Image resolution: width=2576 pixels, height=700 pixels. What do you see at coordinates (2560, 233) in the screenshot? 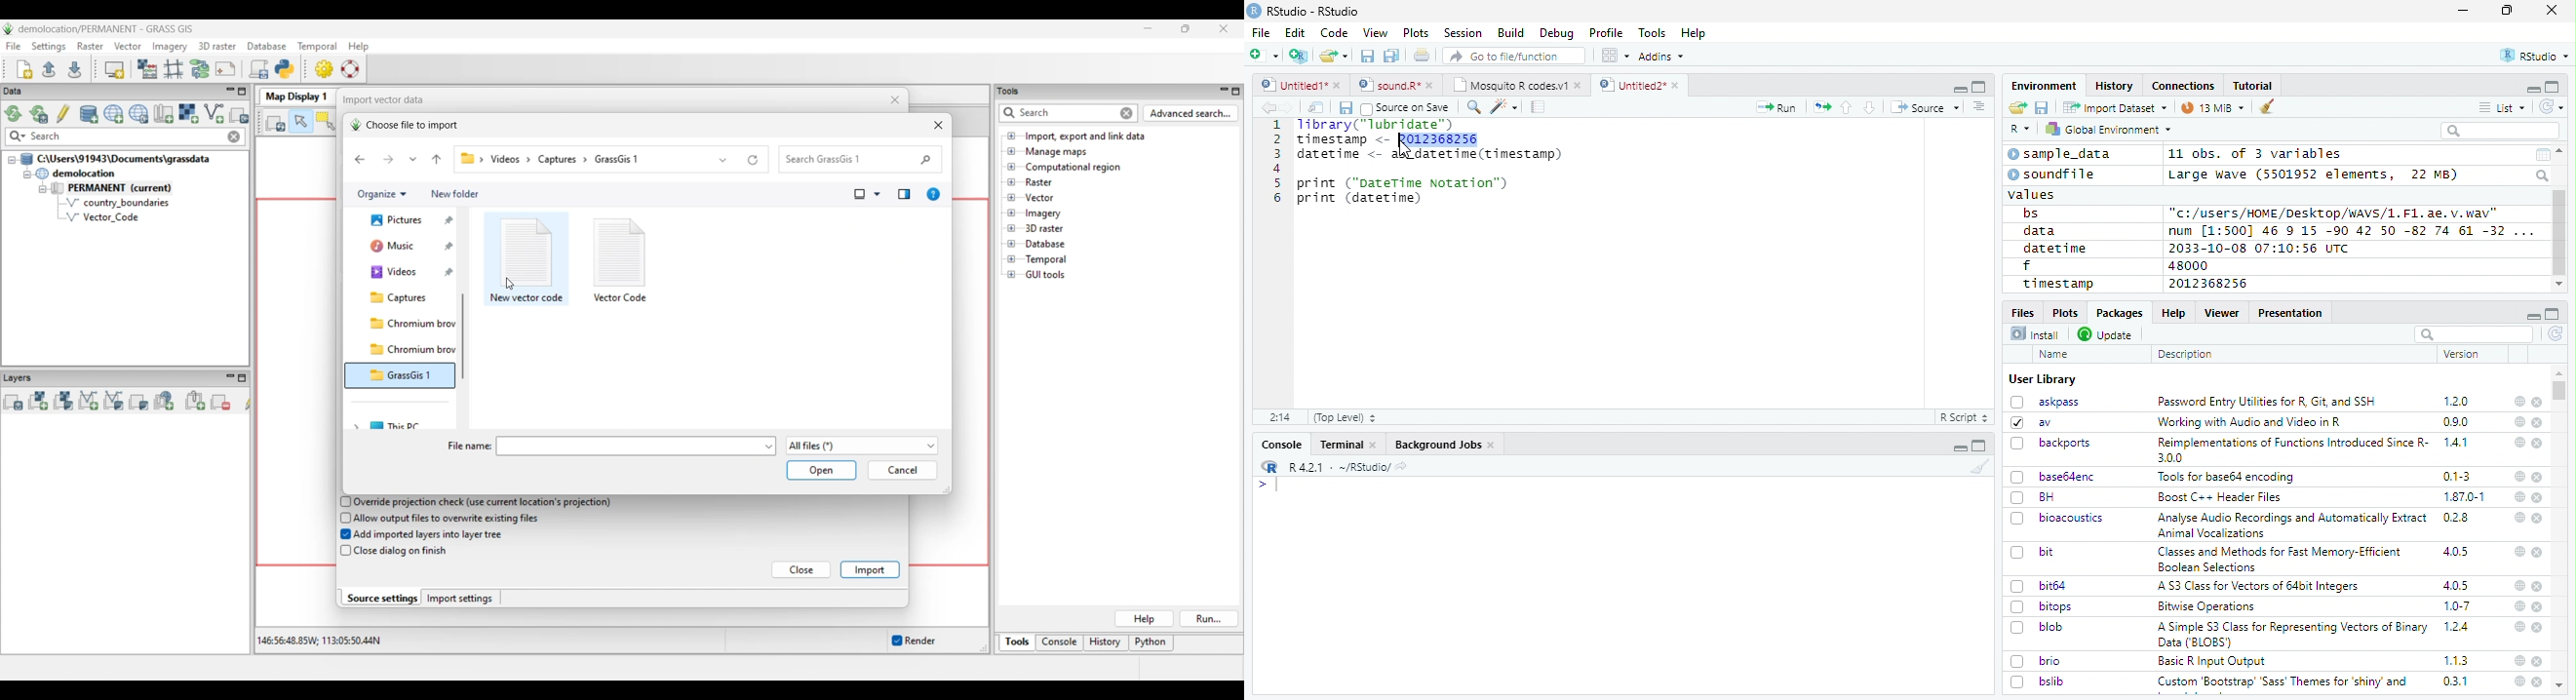
I see `Scroll bar` at bounding box center [2560, 233].